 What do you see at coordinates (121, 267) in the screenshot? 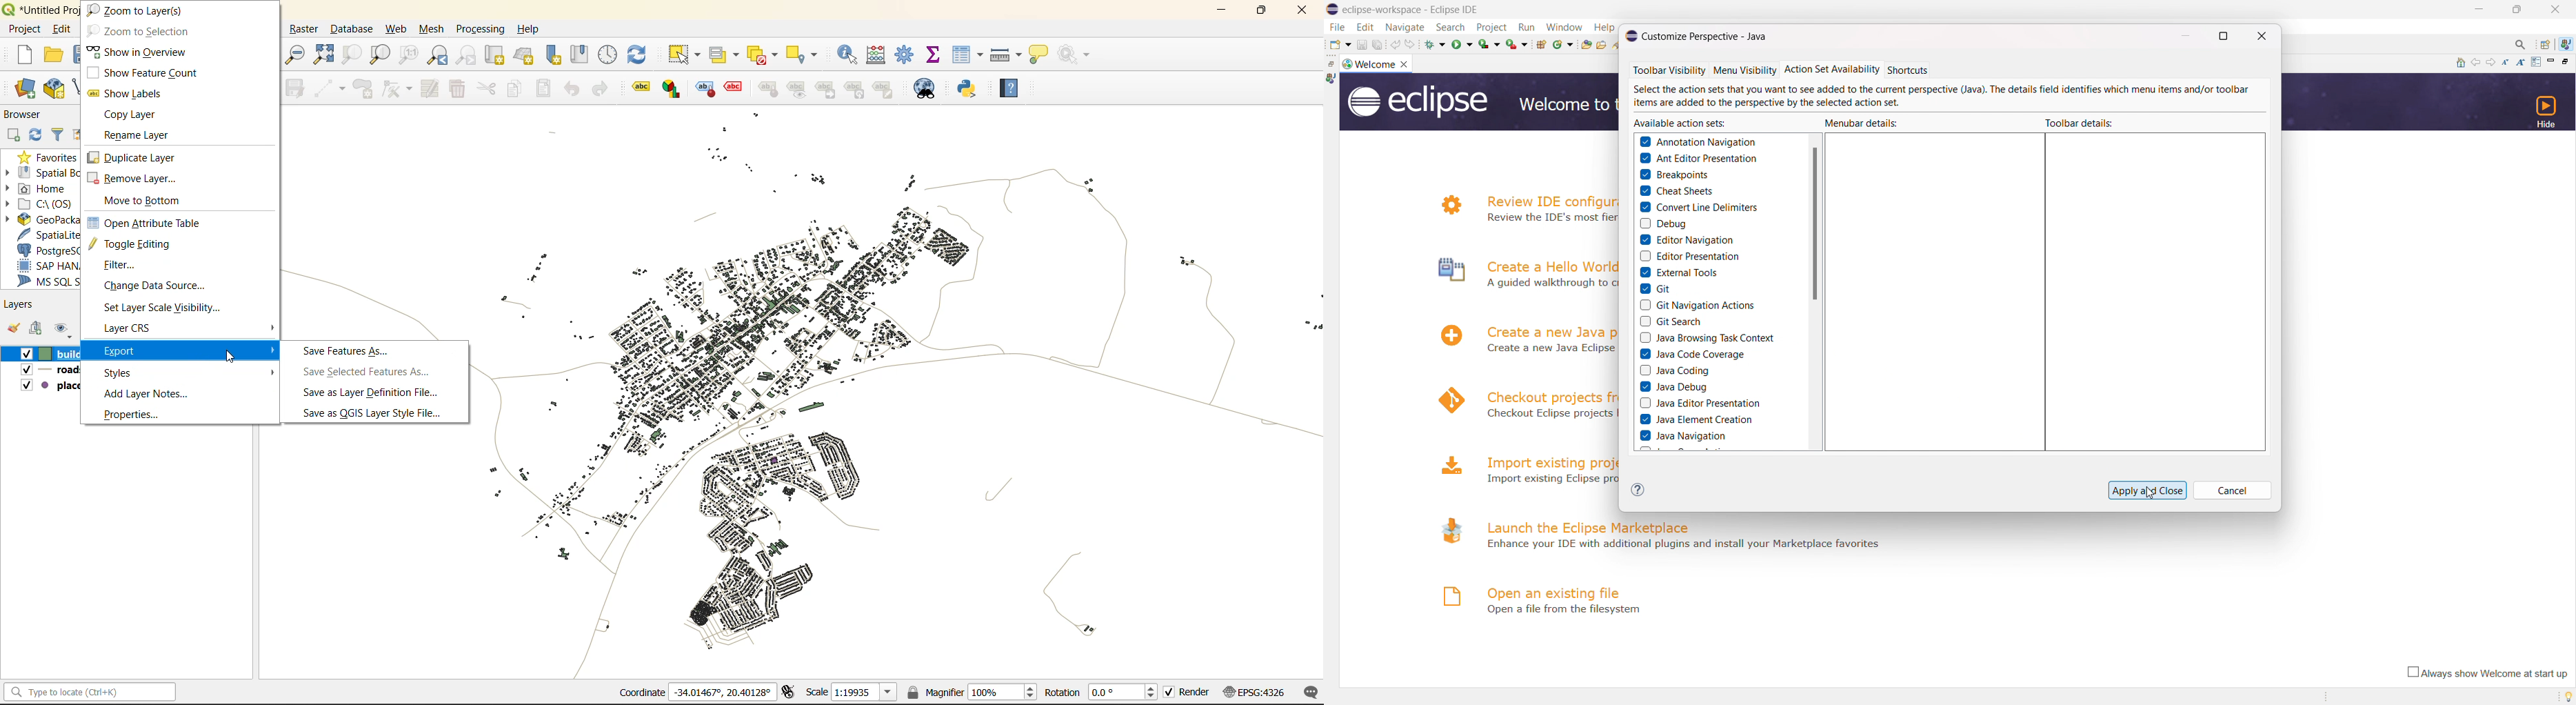
I see `filter` at bounding box center [121, 267].